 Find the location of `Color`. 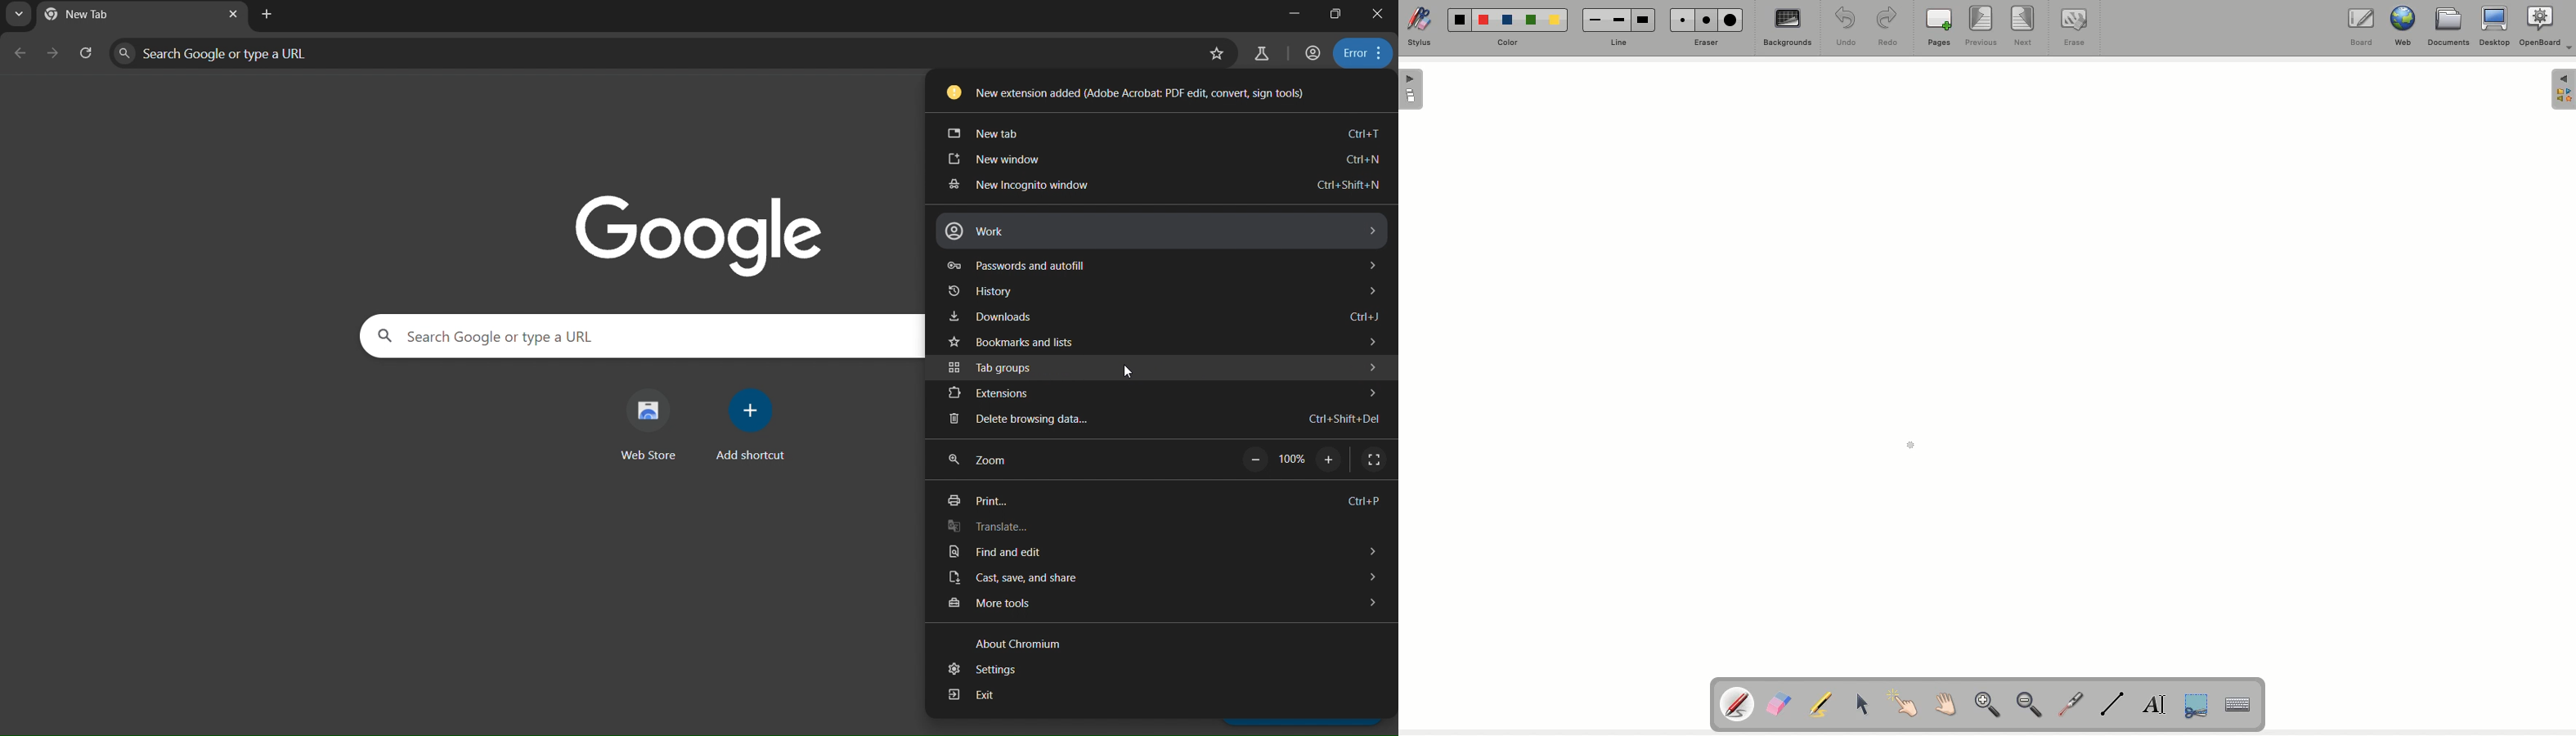

Color is located at coordinates (1513, 39).